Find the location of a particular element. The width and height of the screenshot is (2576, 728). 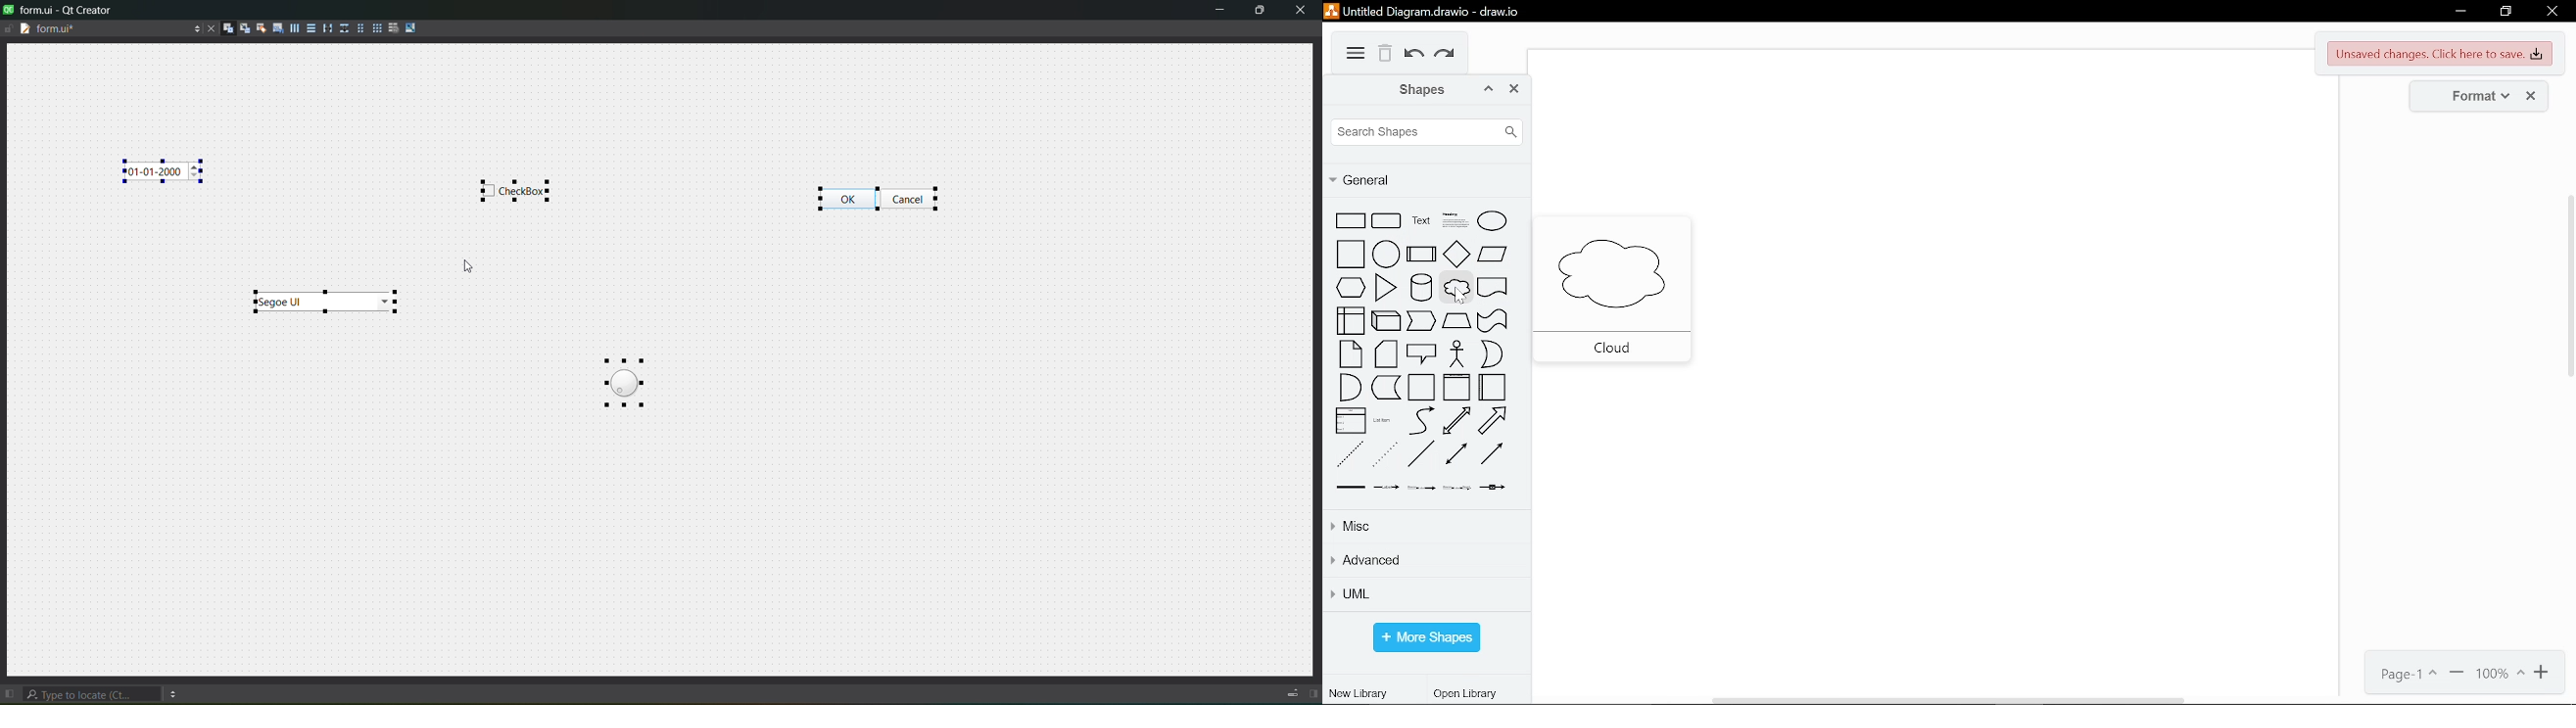

Close is located at coordinates (1300, 10).